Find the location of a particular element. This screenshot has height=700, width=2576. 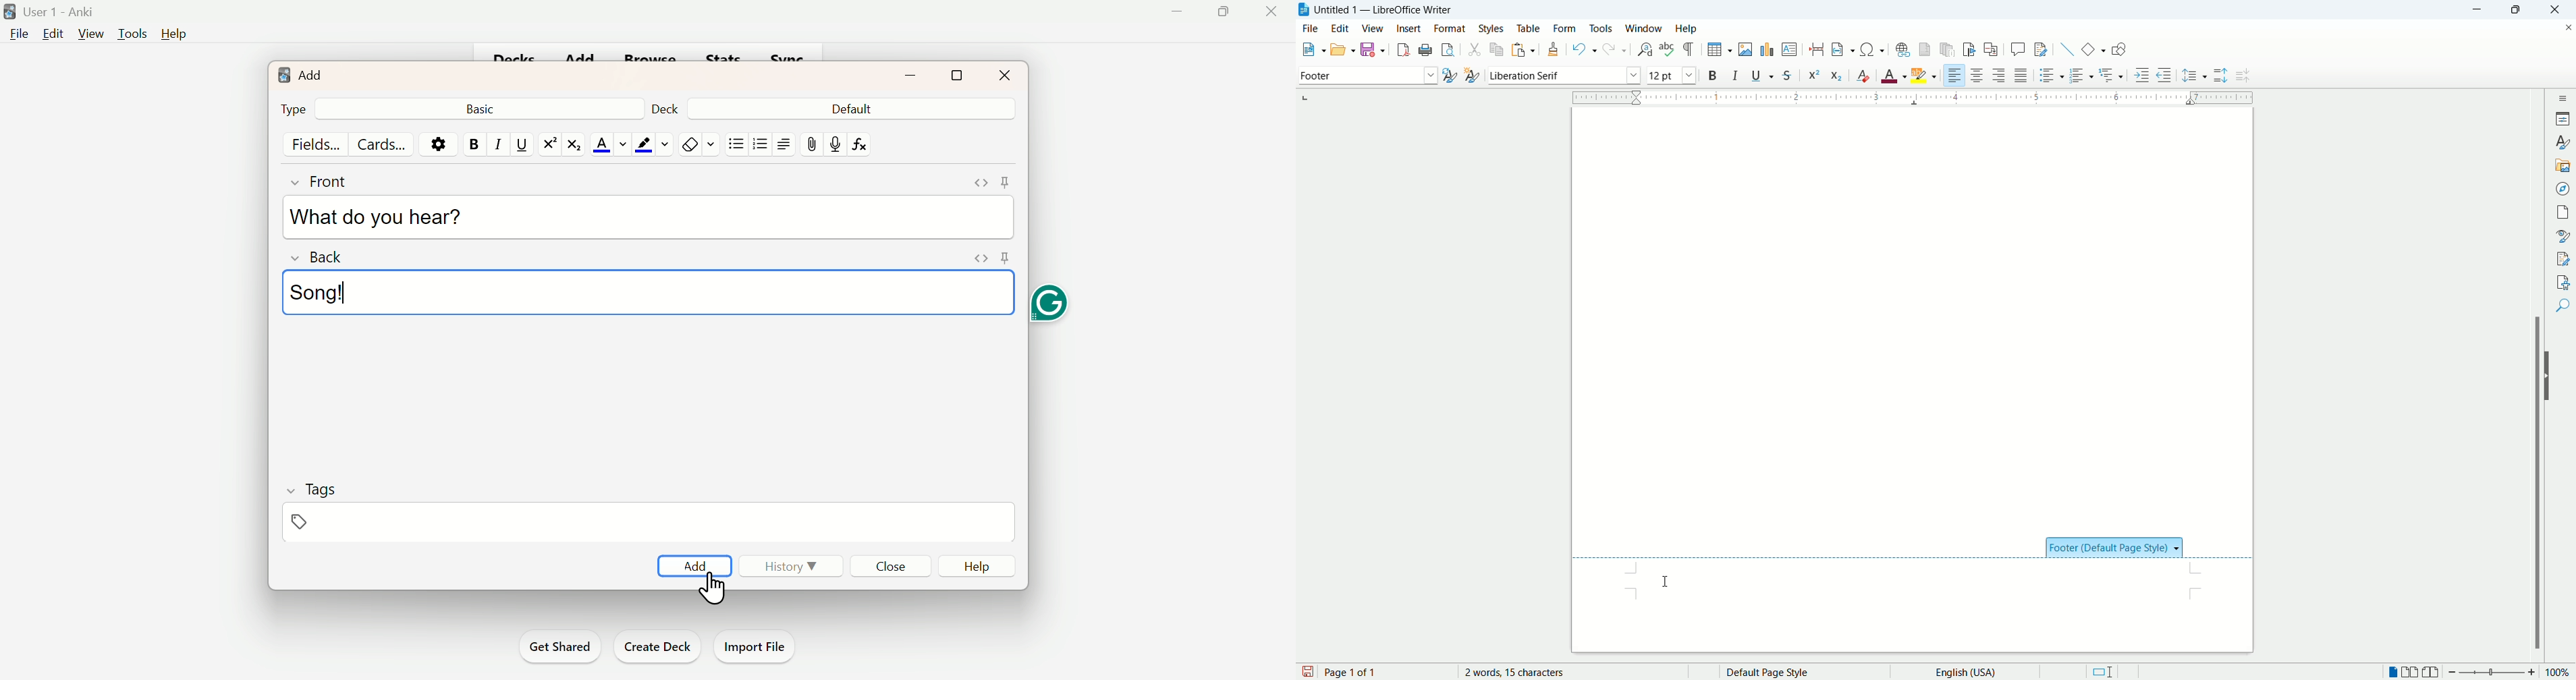

save is located at coordinates (1374, 49).